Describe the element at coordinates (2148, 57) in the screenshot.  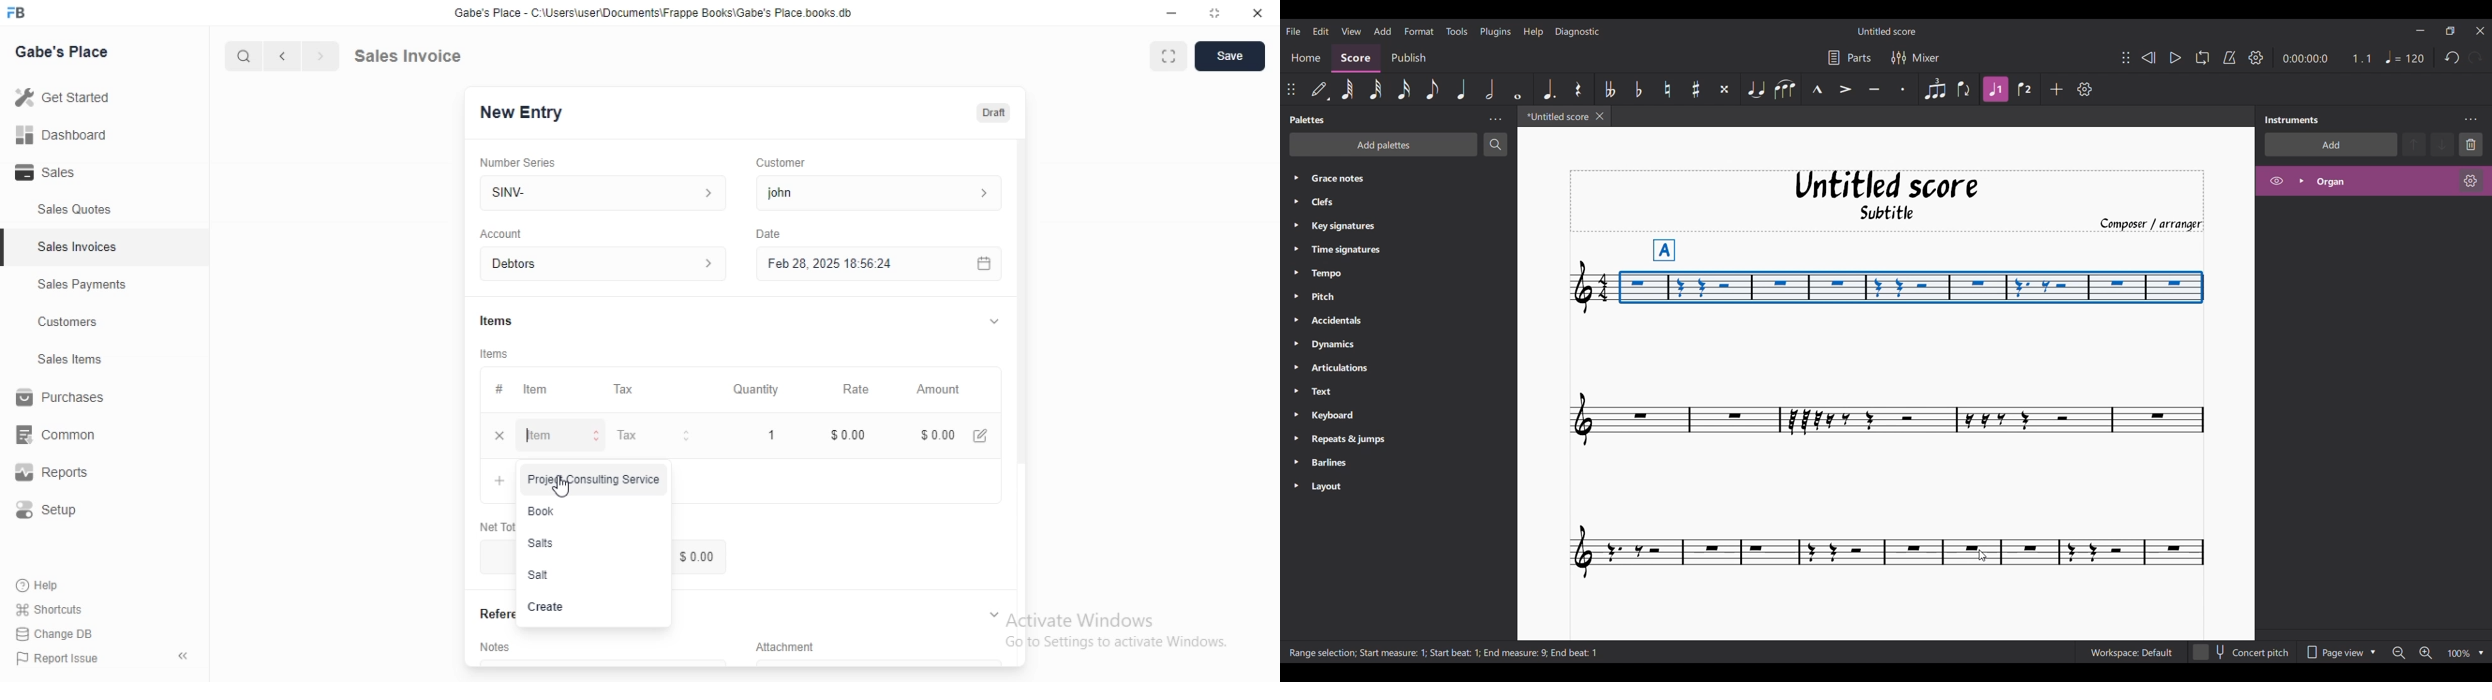
I see `Rewind` at that location.